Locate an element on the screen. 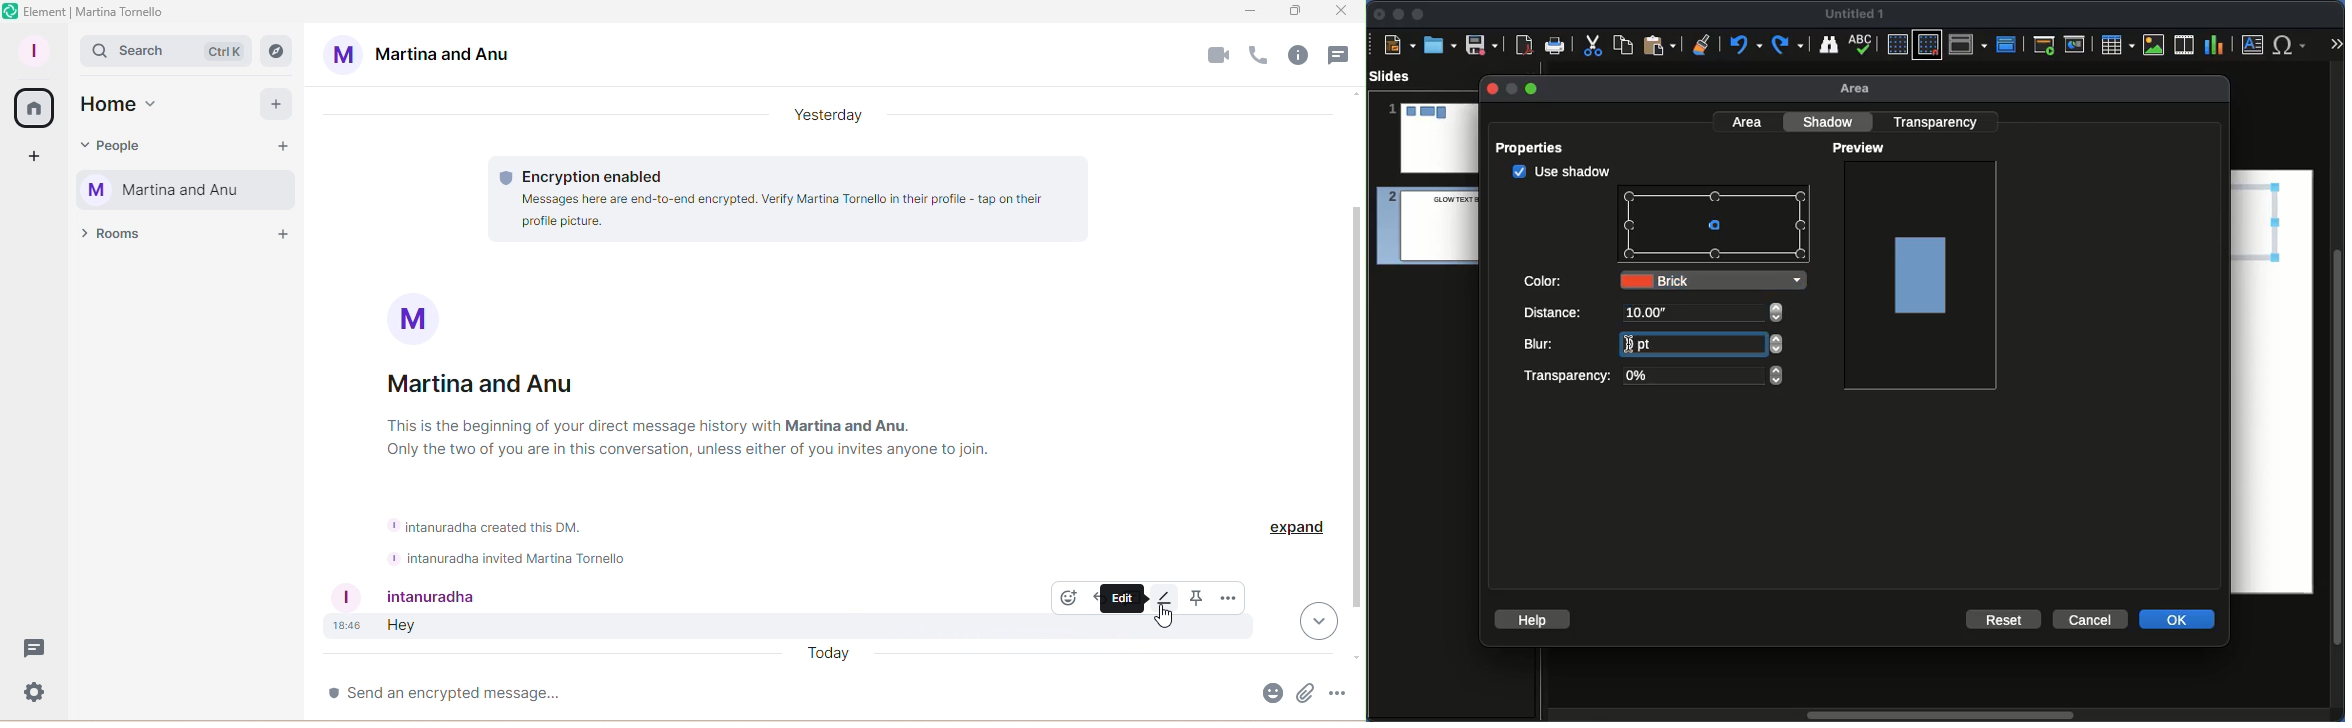  Expand is located at coordinates (1296, 535).